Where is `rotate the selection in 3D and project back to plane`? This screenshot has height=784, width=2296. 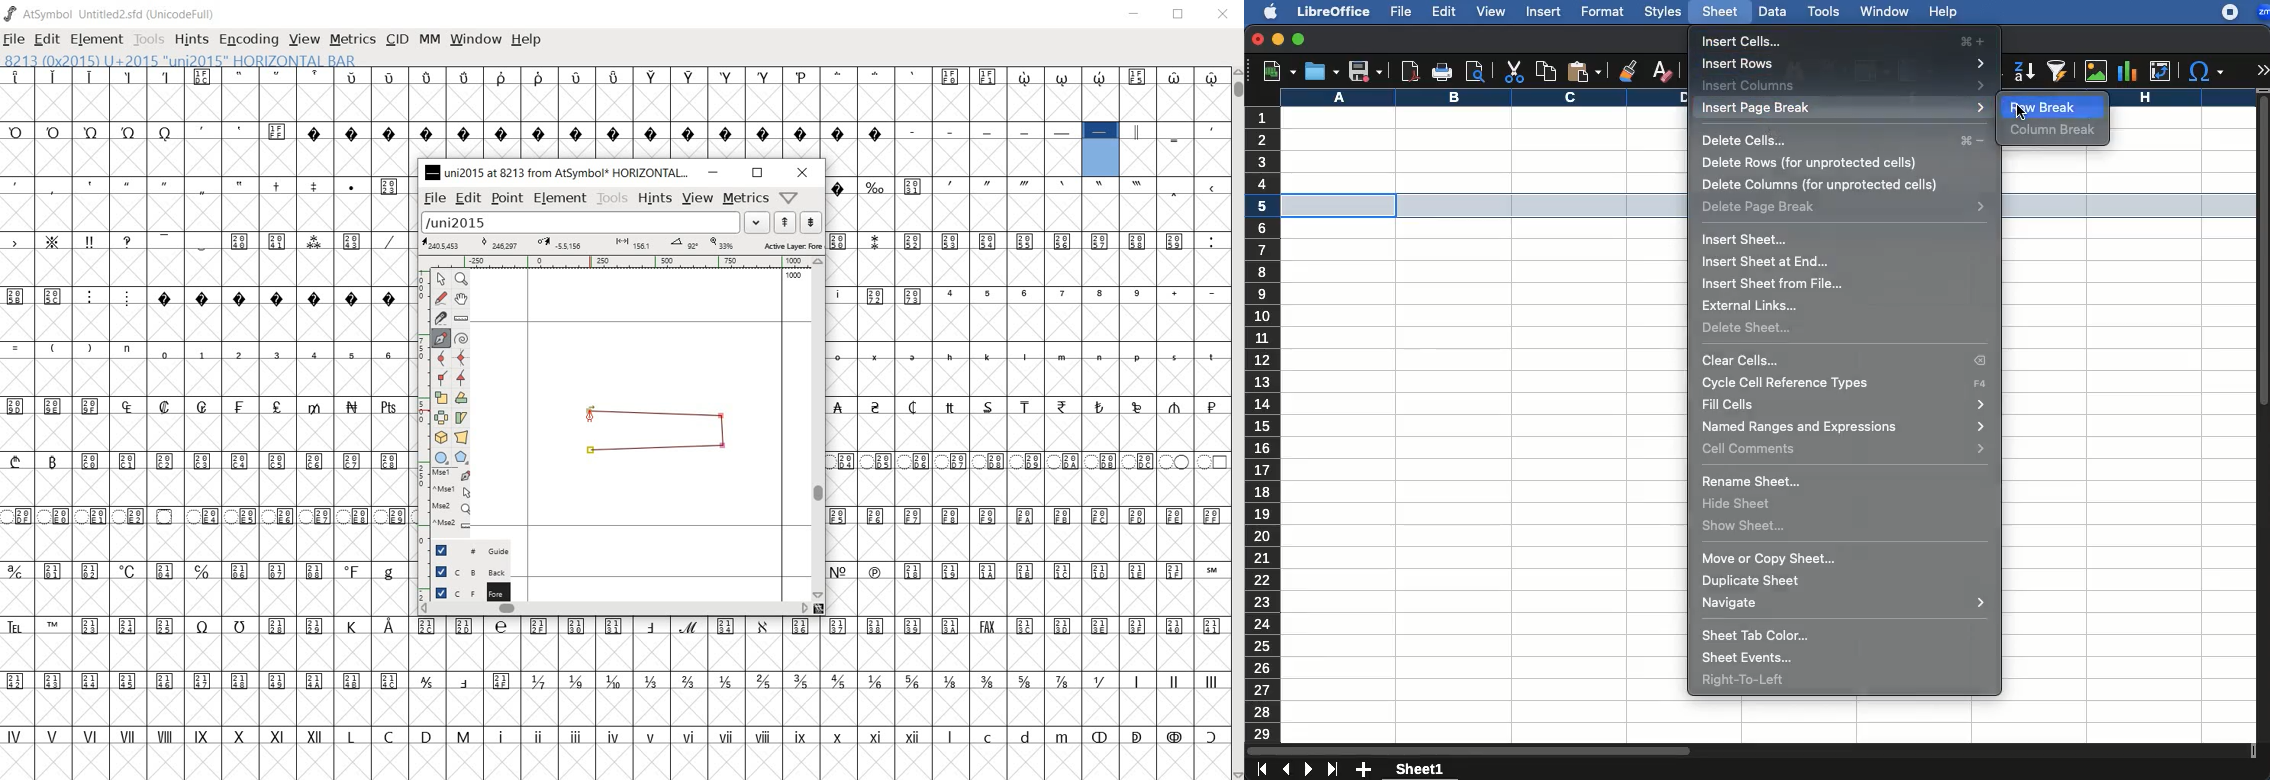
rotate the selection in 3D and project back to plane is located at coordinates (439, 437).